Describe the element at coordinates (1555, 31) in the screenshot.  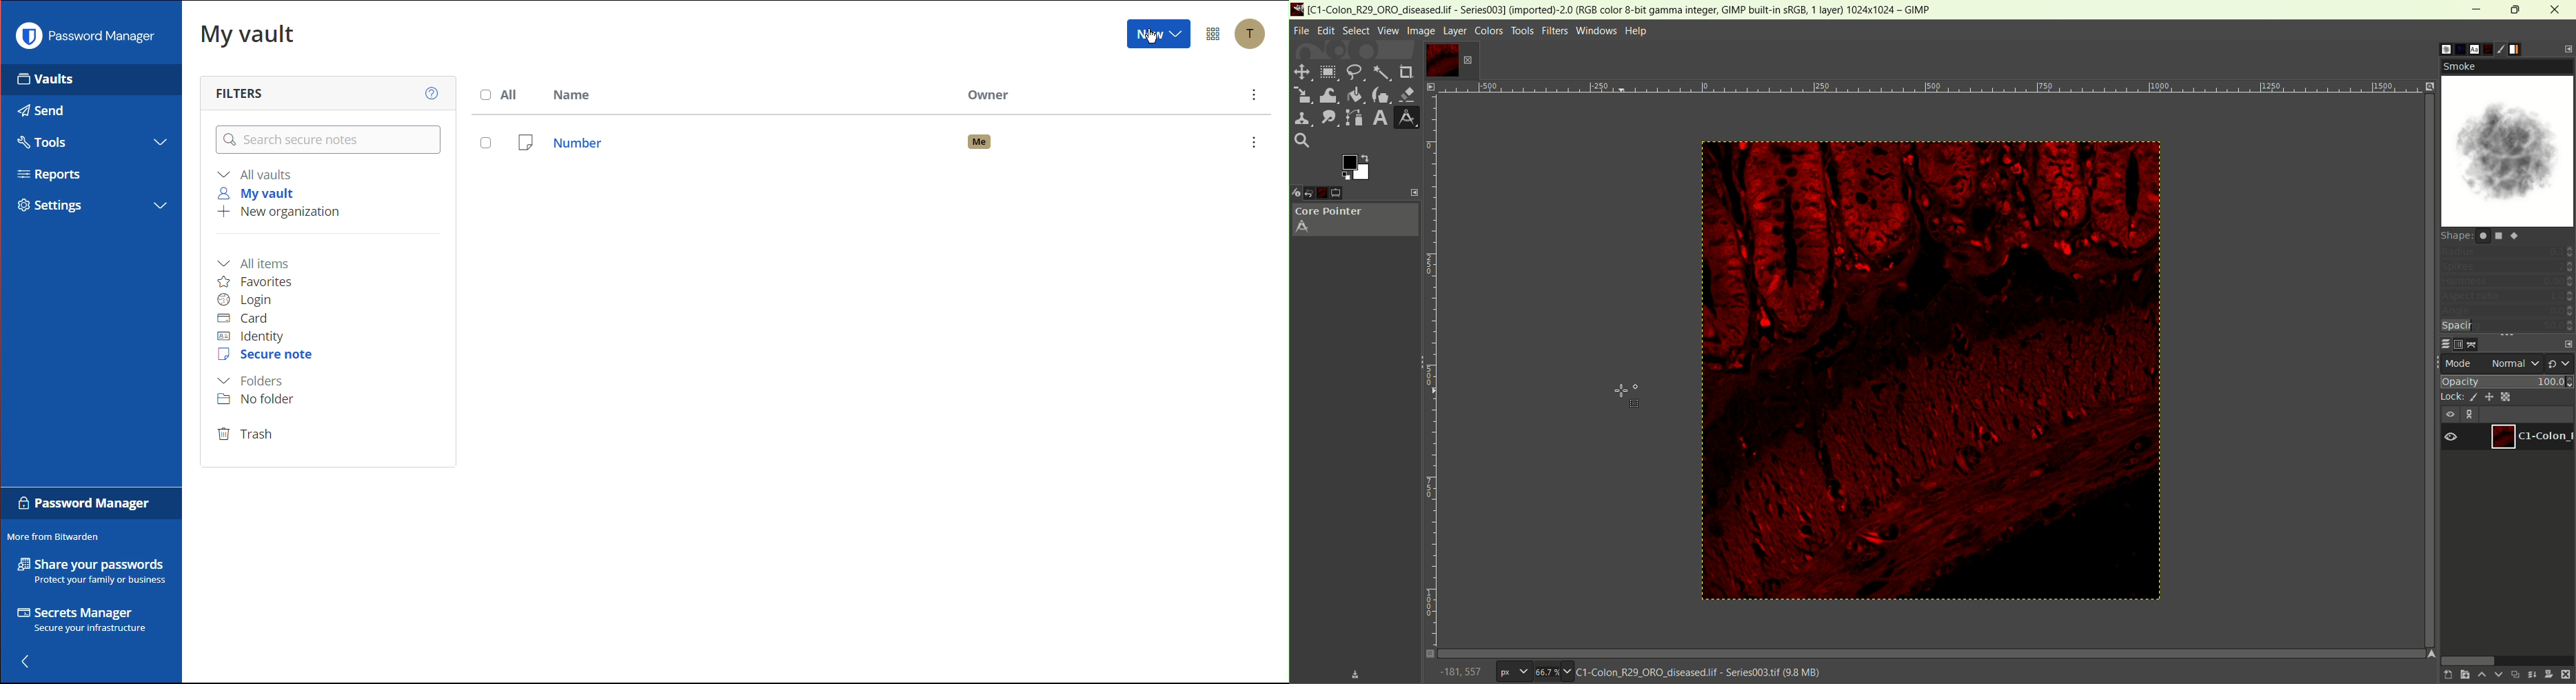
I see `filters` at that location.